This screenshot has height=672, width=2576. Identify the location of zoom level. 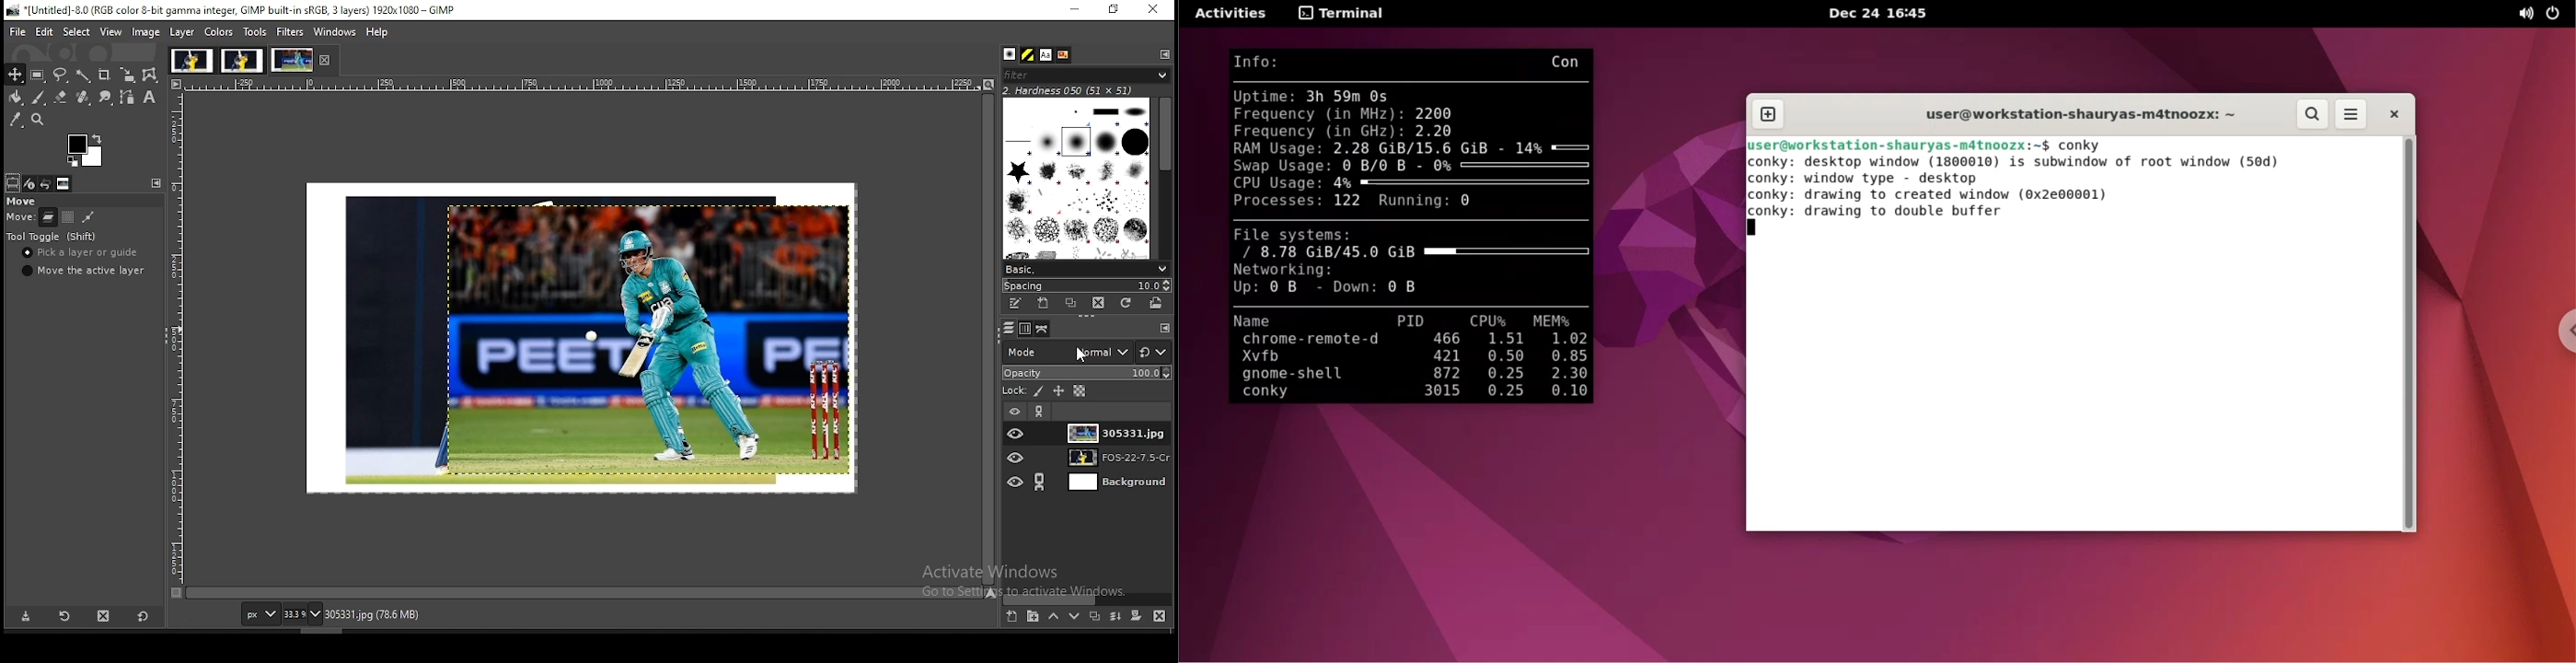
(302, 613).